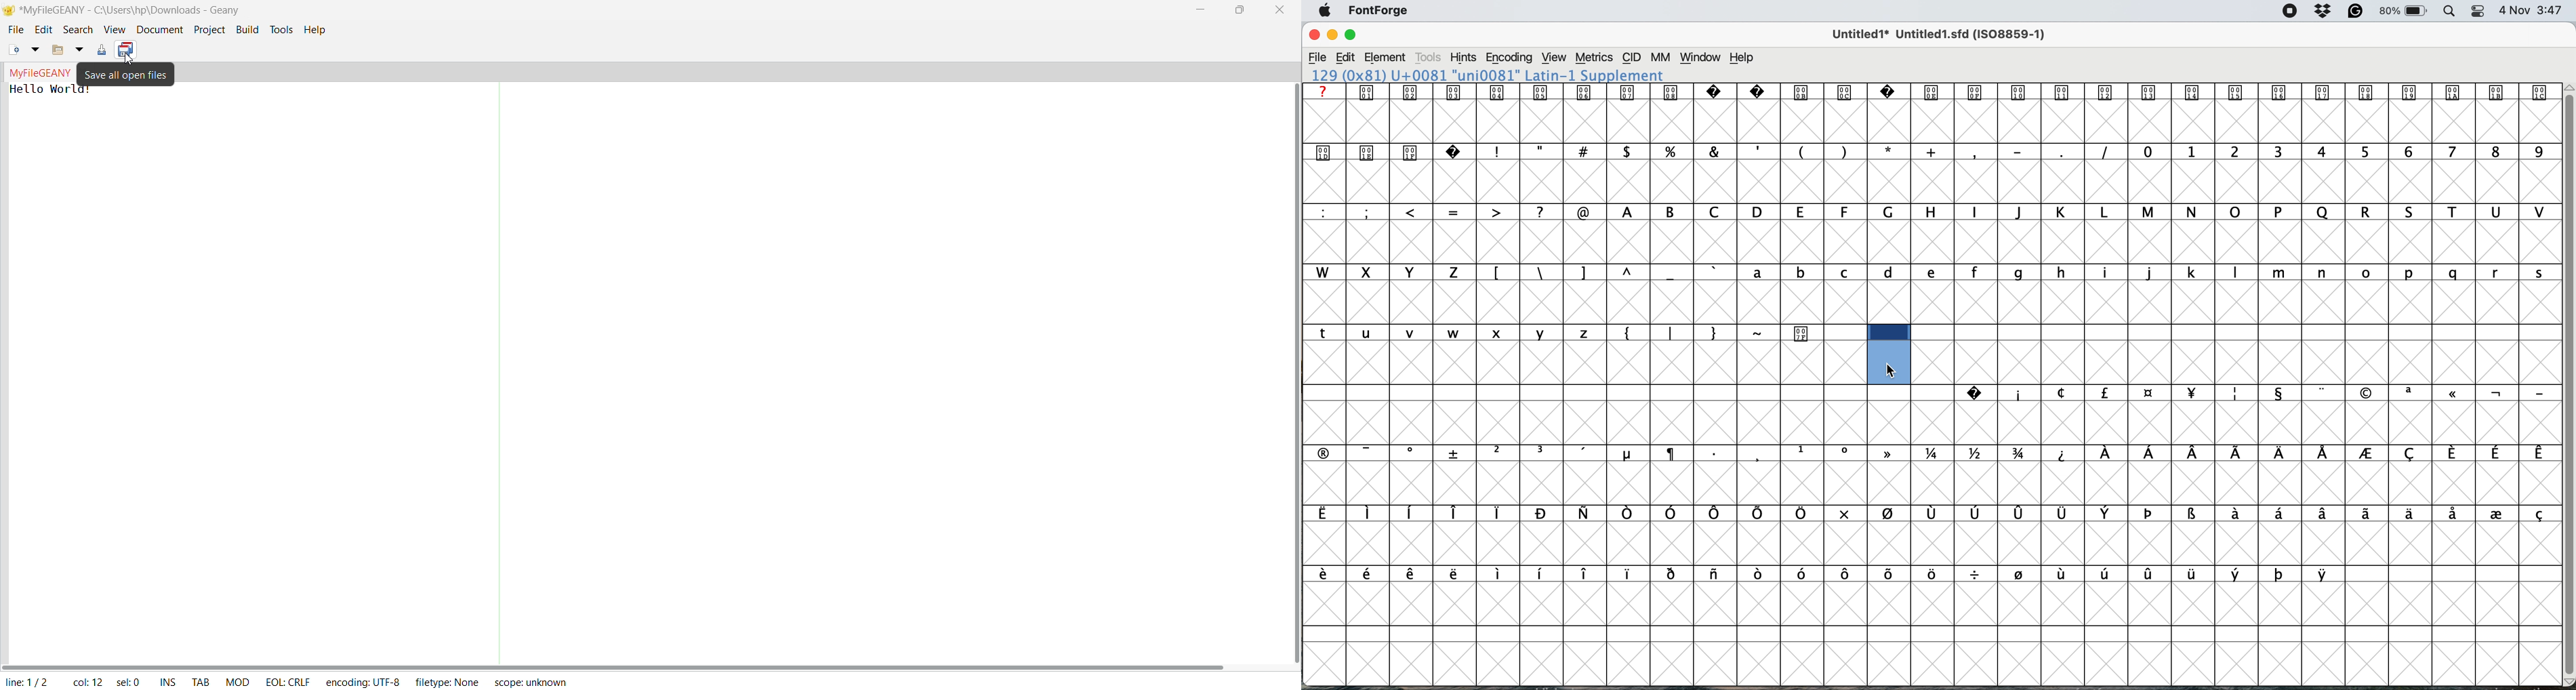 The height and width of the screenshot is (700, 2576). Describe the element at coordinates (133, 56) in the screenshot. I see `cursor` at that location.